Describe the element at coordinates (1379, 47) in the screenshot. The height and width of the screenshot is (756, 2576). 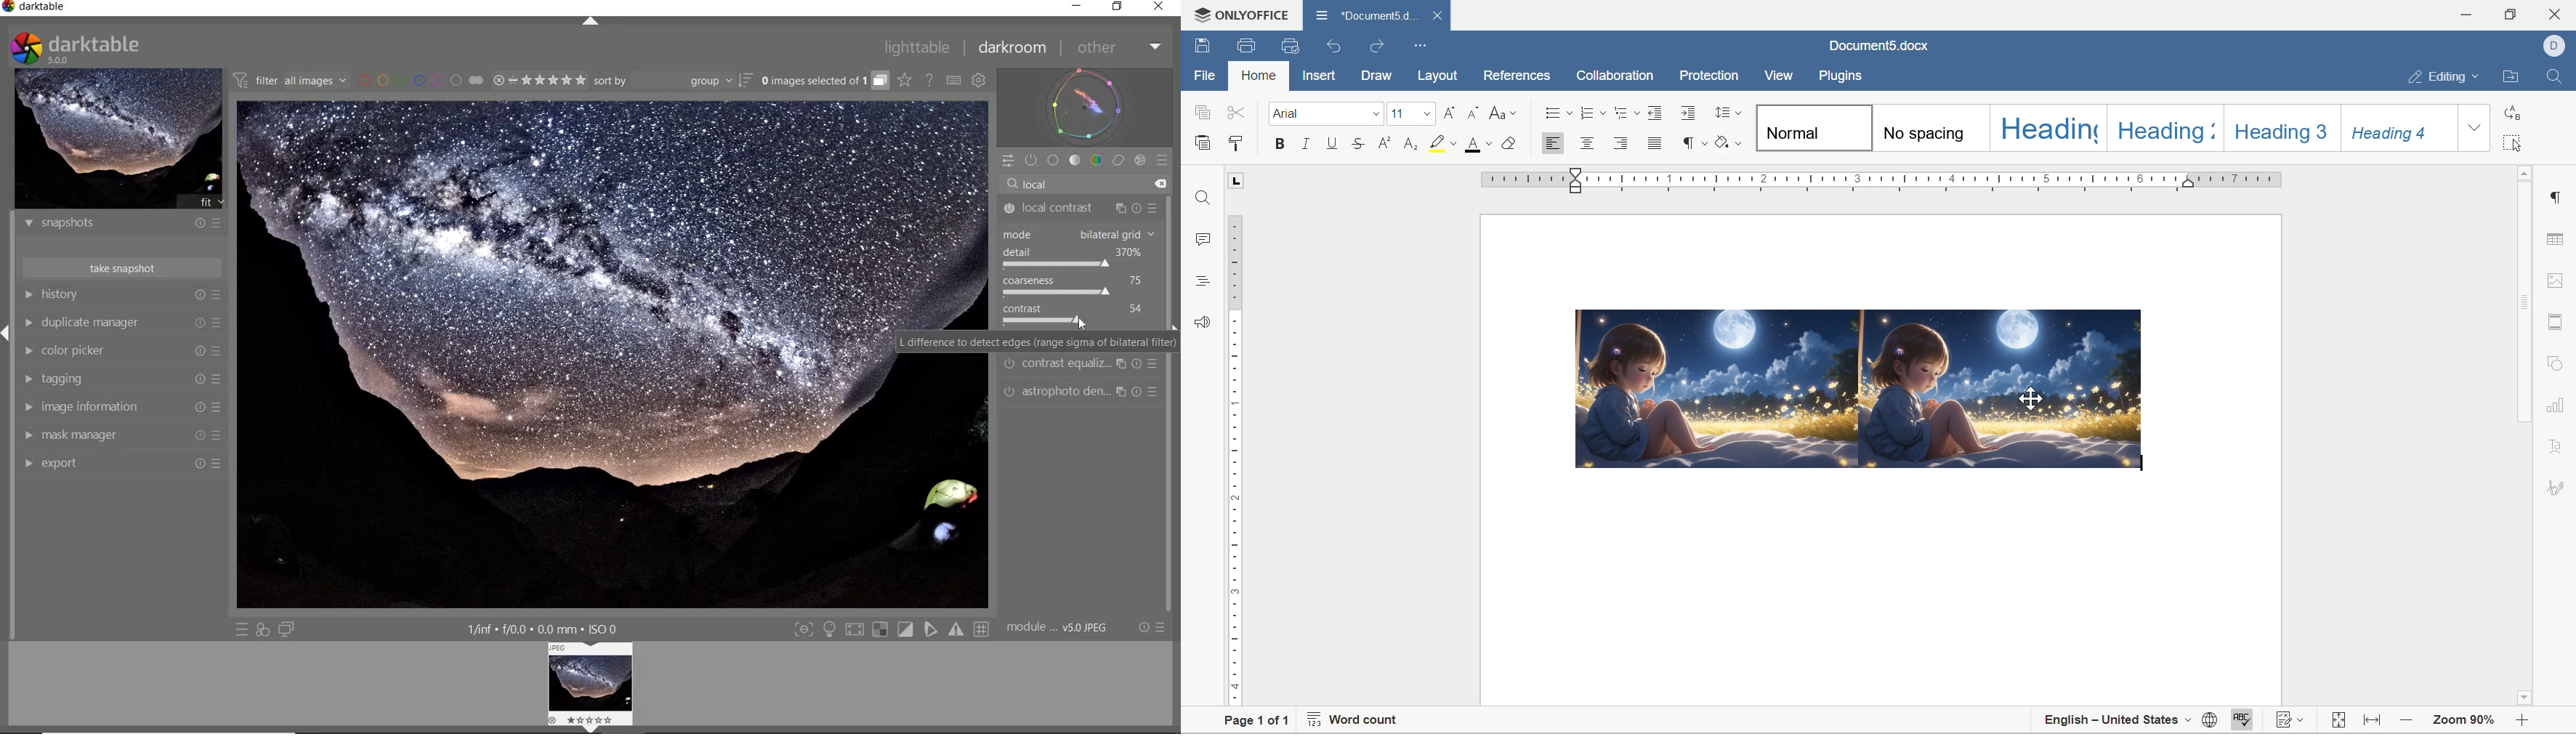
I see `redo` at that location.